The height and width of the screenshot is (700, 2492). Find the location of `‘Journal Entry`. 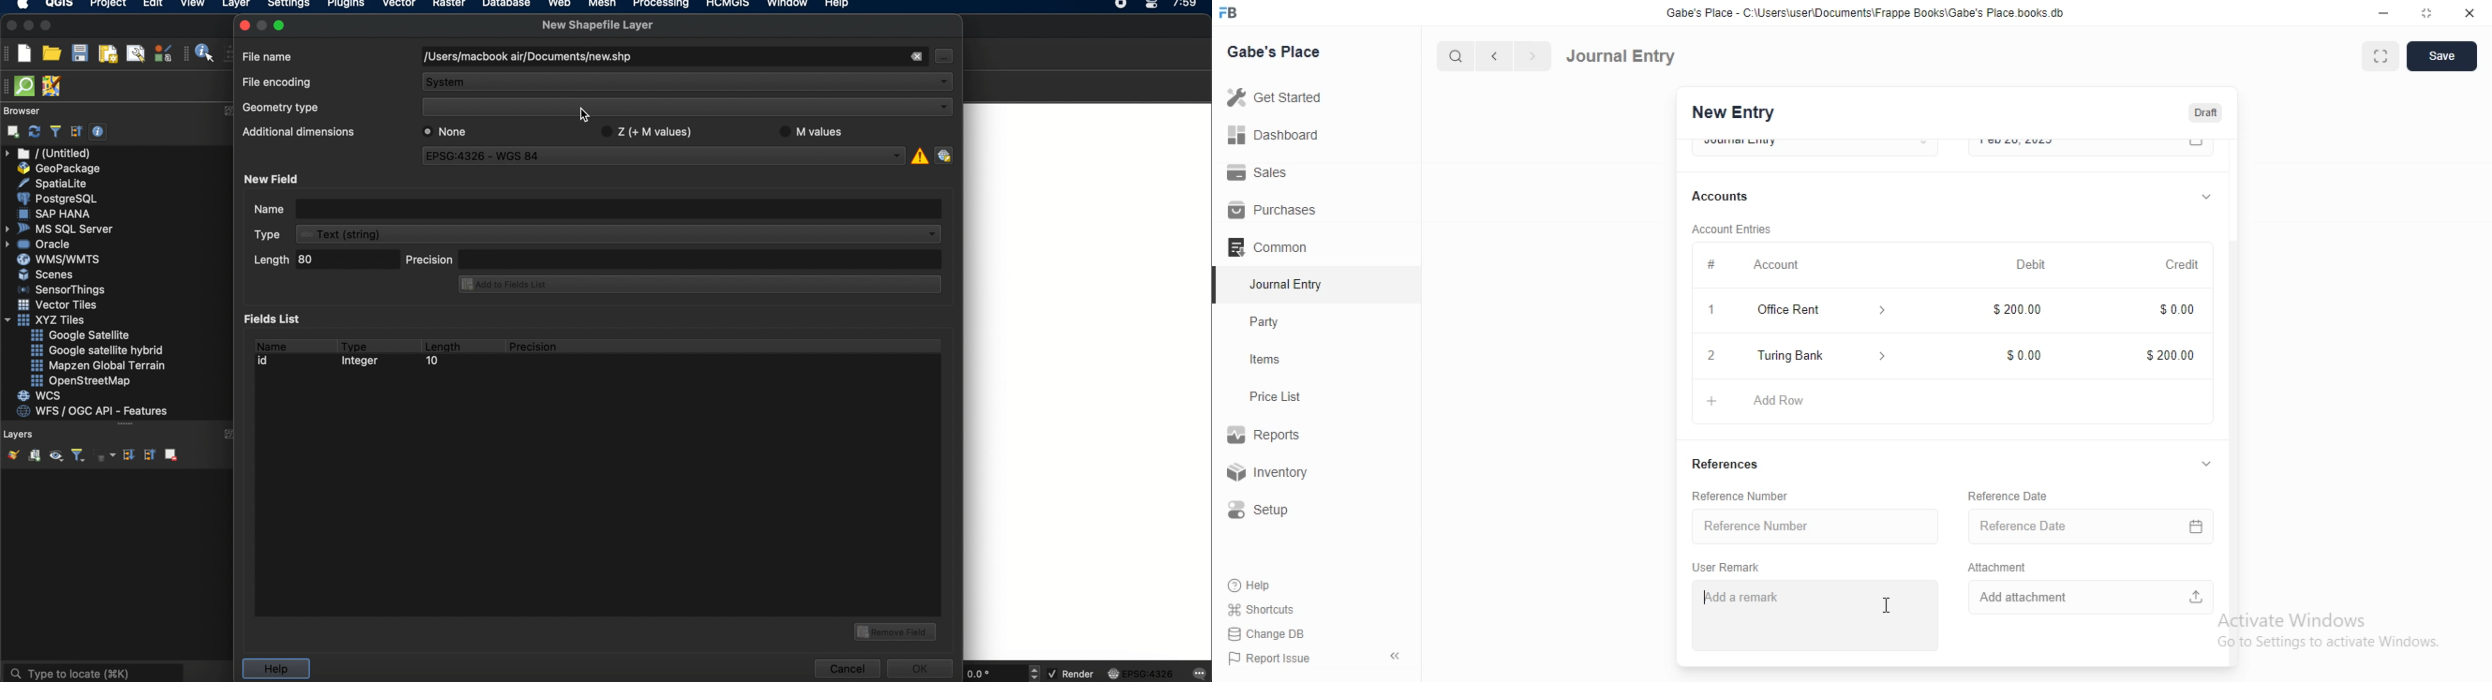

‘Journal Entry is located at coordinates (1289, 284).